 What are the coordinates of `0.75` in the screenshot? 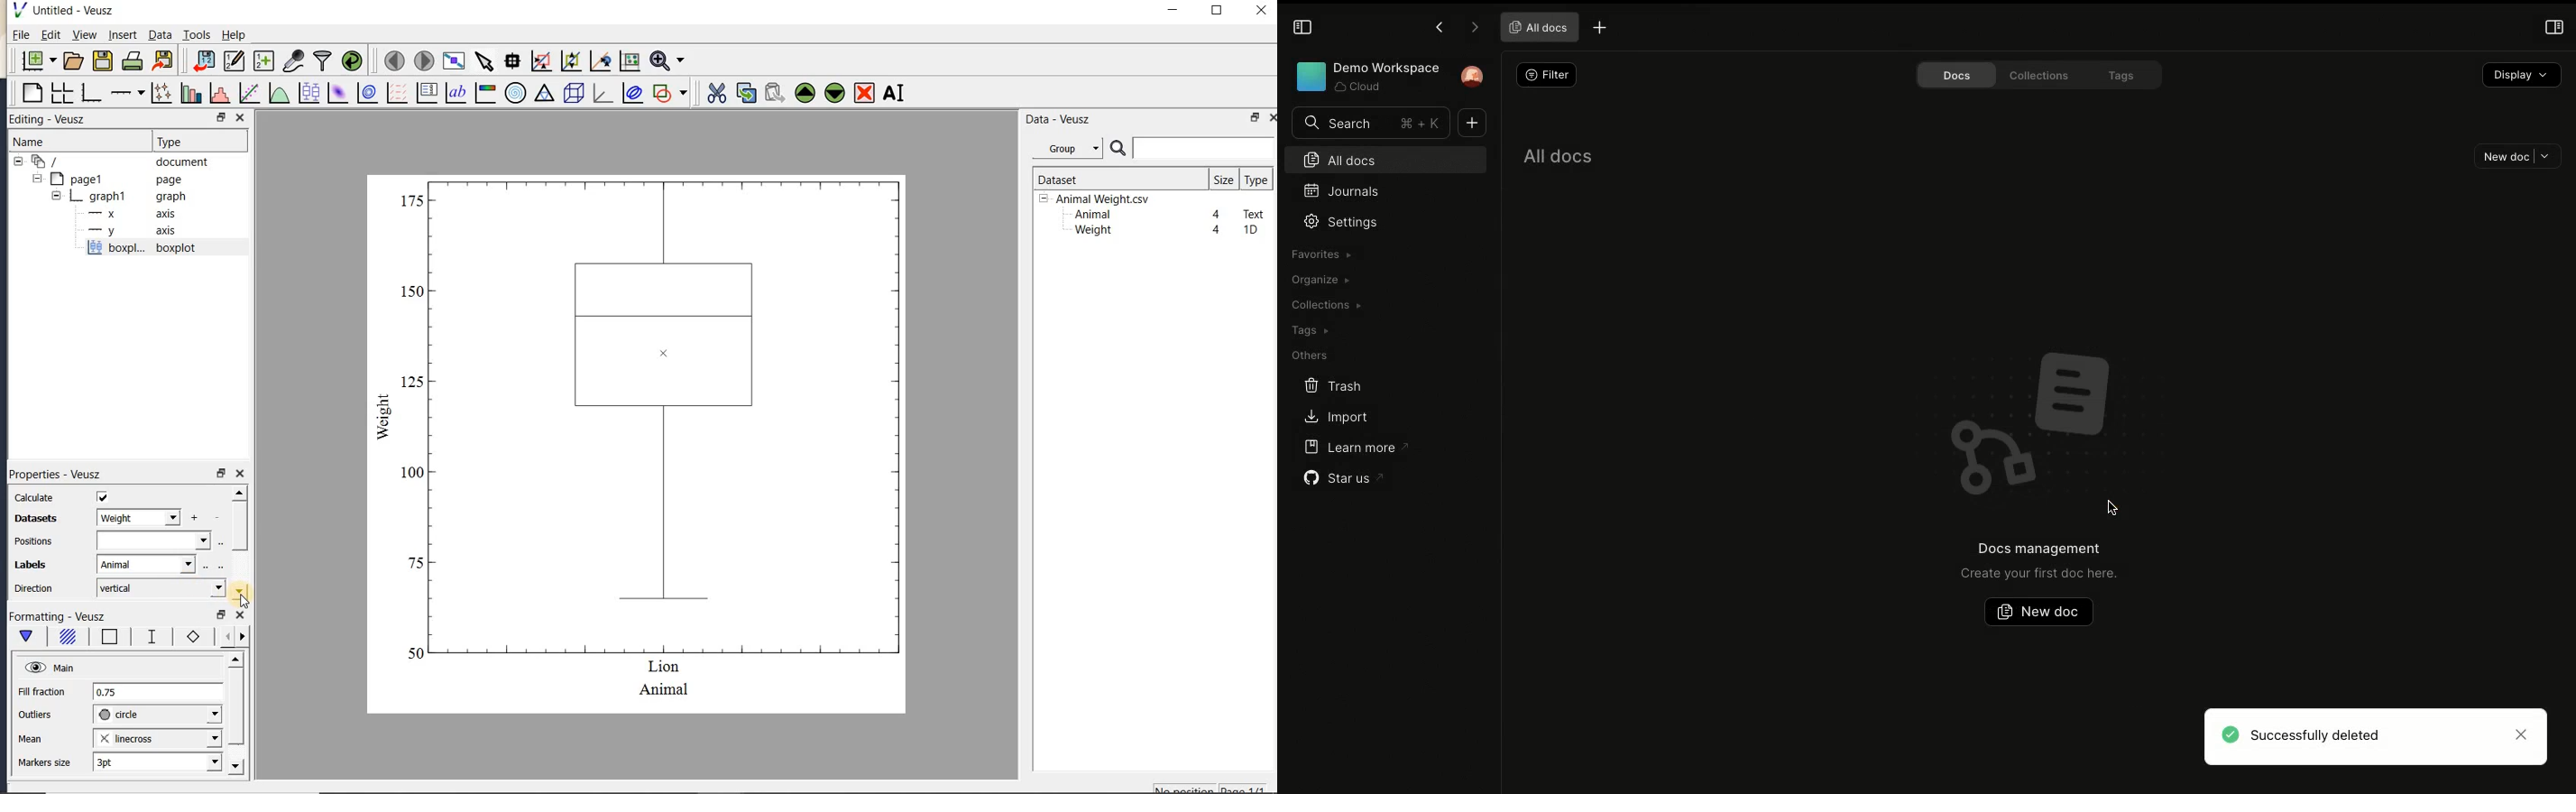 It's located at (157, 693).